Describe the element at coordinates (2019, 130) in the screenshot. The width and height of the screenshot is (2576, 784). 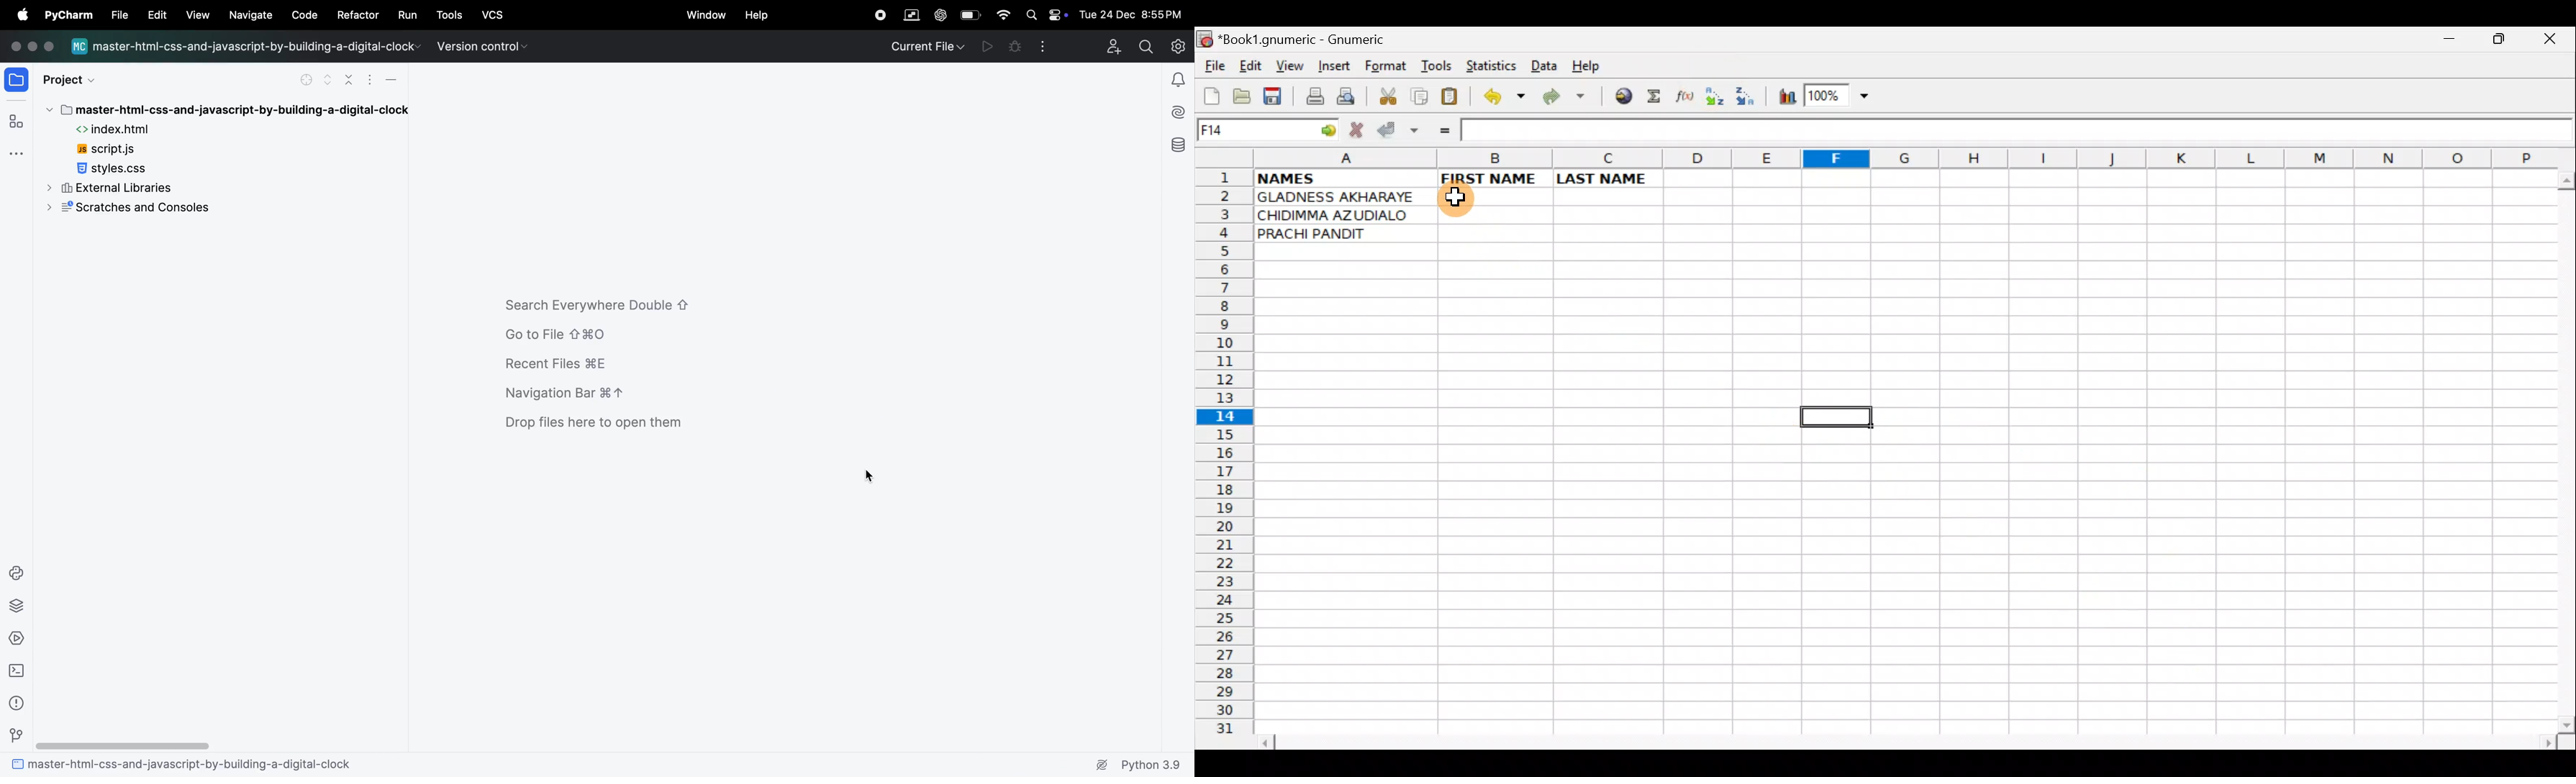
I see `Formula bar` at that location.